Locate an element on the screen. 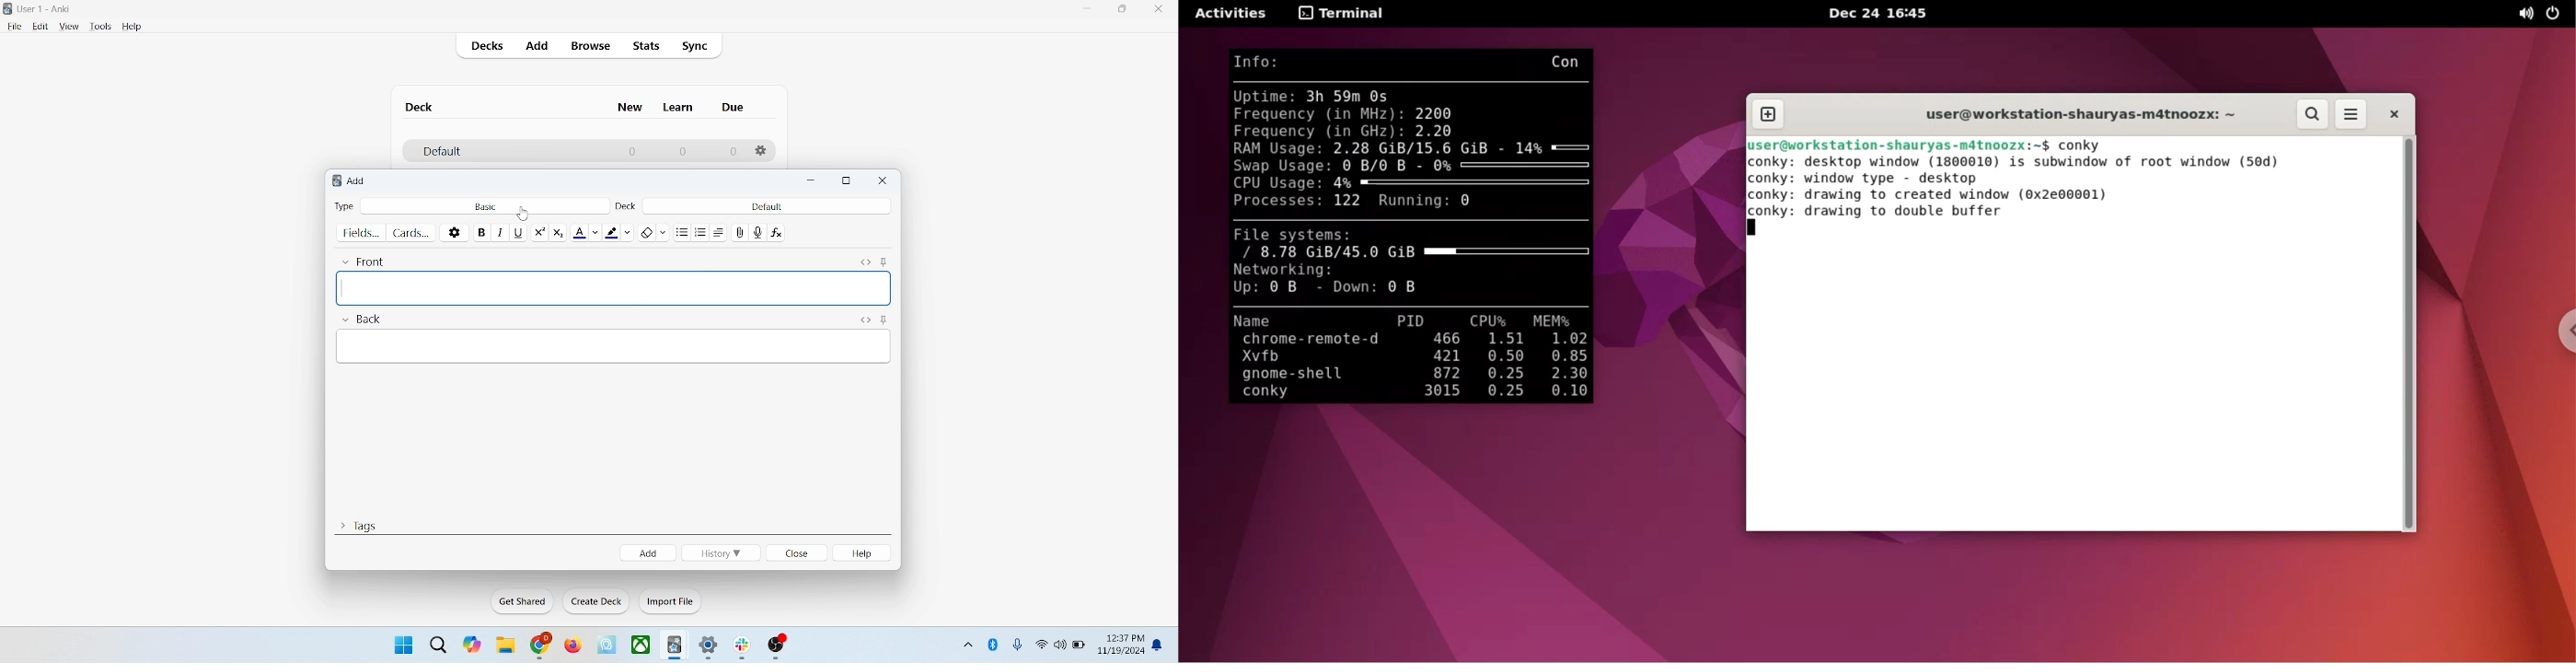 Image resolution: width=2576 pixels, height=672 pixels. bluetooth is located at coordinates (994, 644).